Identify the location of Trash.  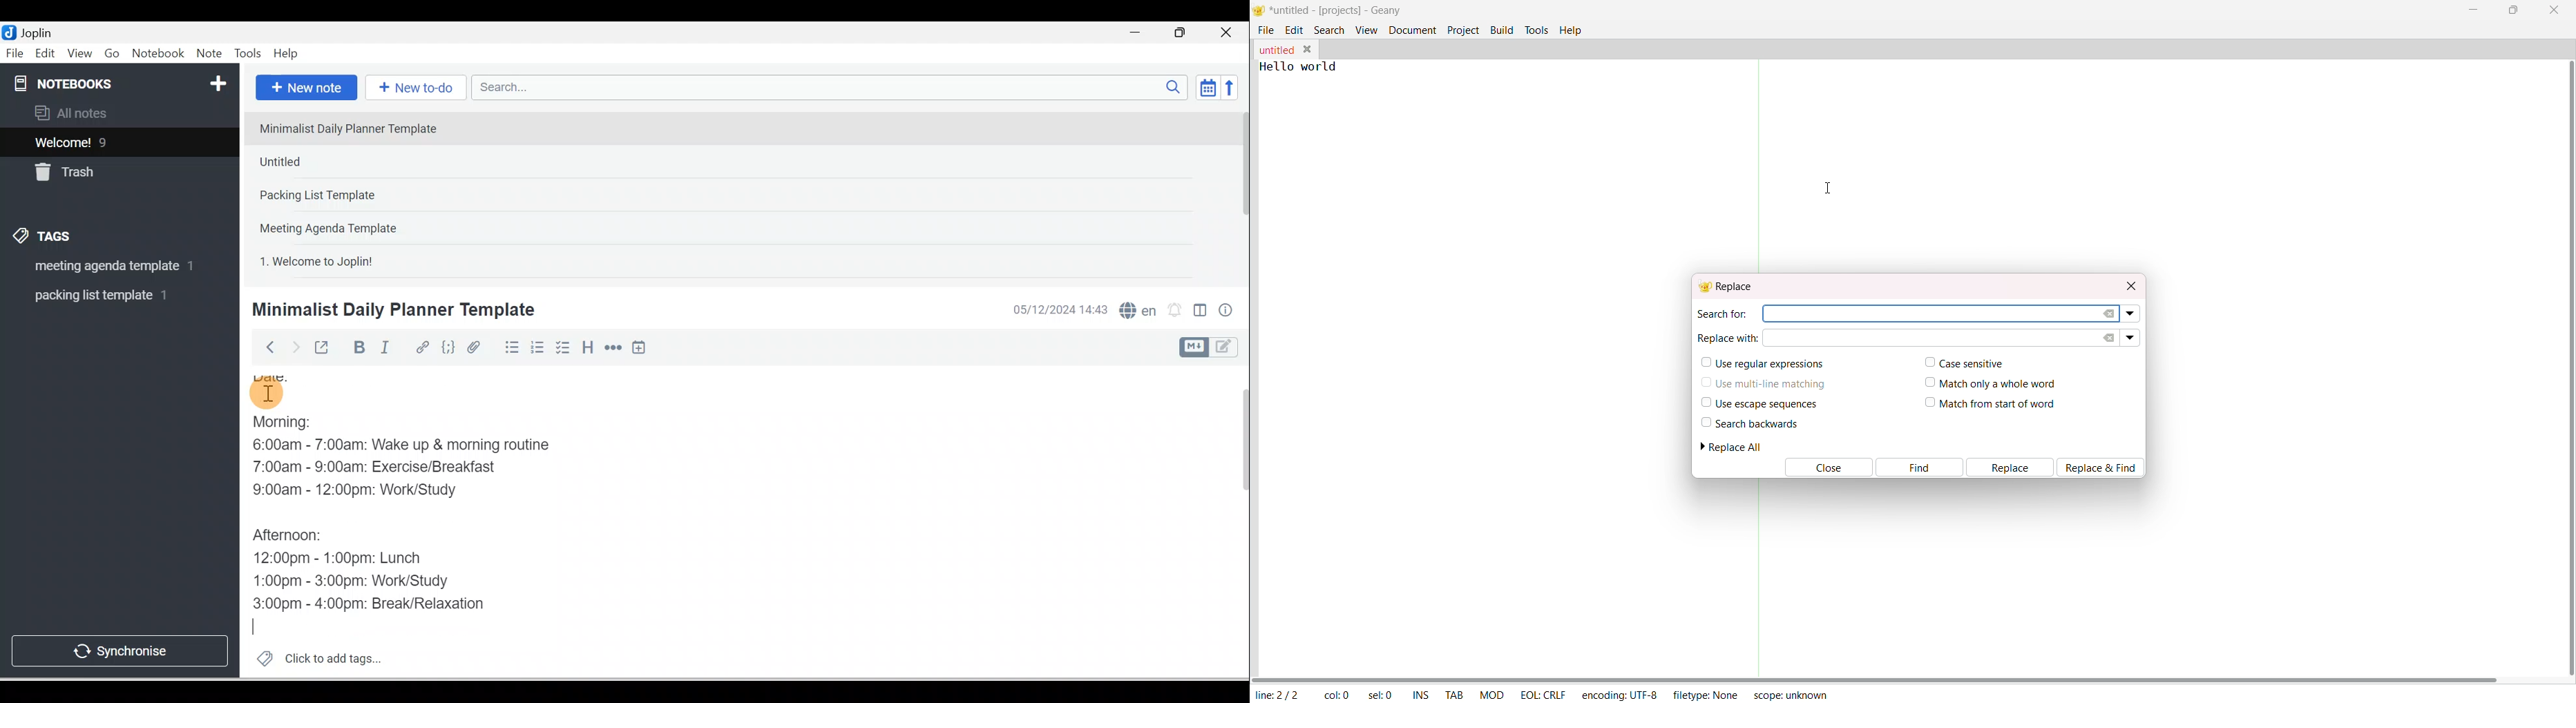
(96, 169).